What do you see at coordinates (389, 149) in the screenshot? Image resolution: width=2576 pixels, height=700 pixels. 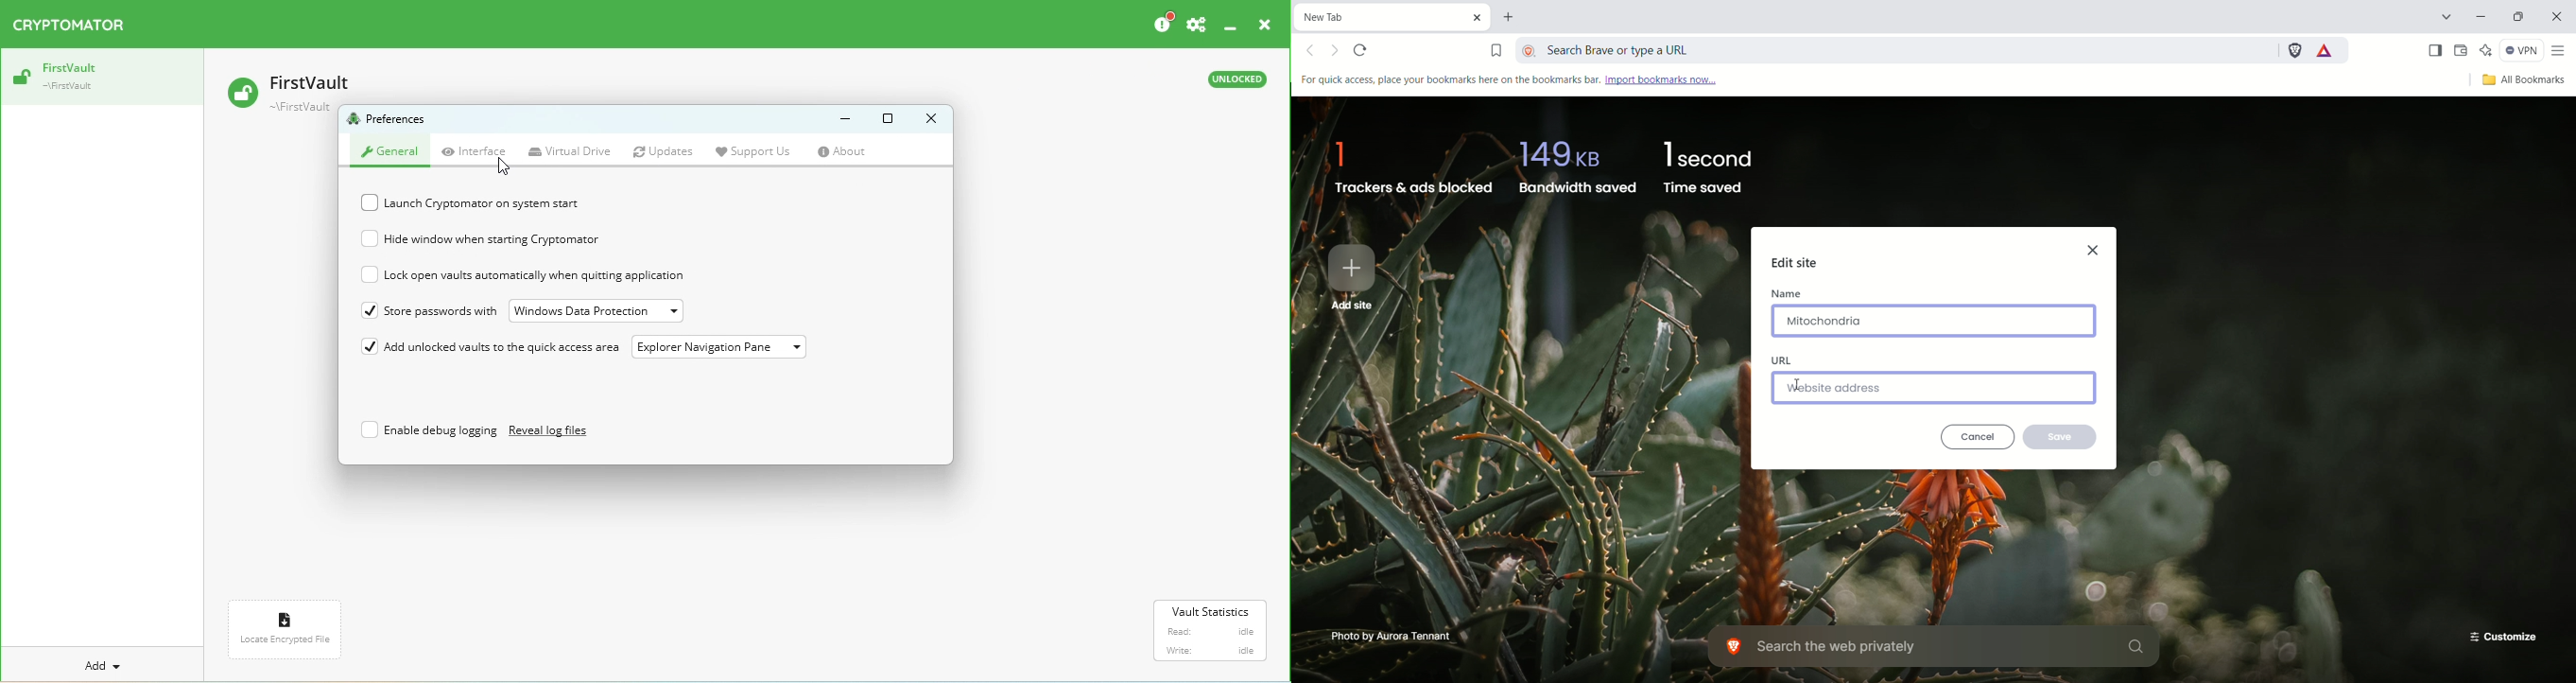 I see `General` at bounding box center [389, 149].